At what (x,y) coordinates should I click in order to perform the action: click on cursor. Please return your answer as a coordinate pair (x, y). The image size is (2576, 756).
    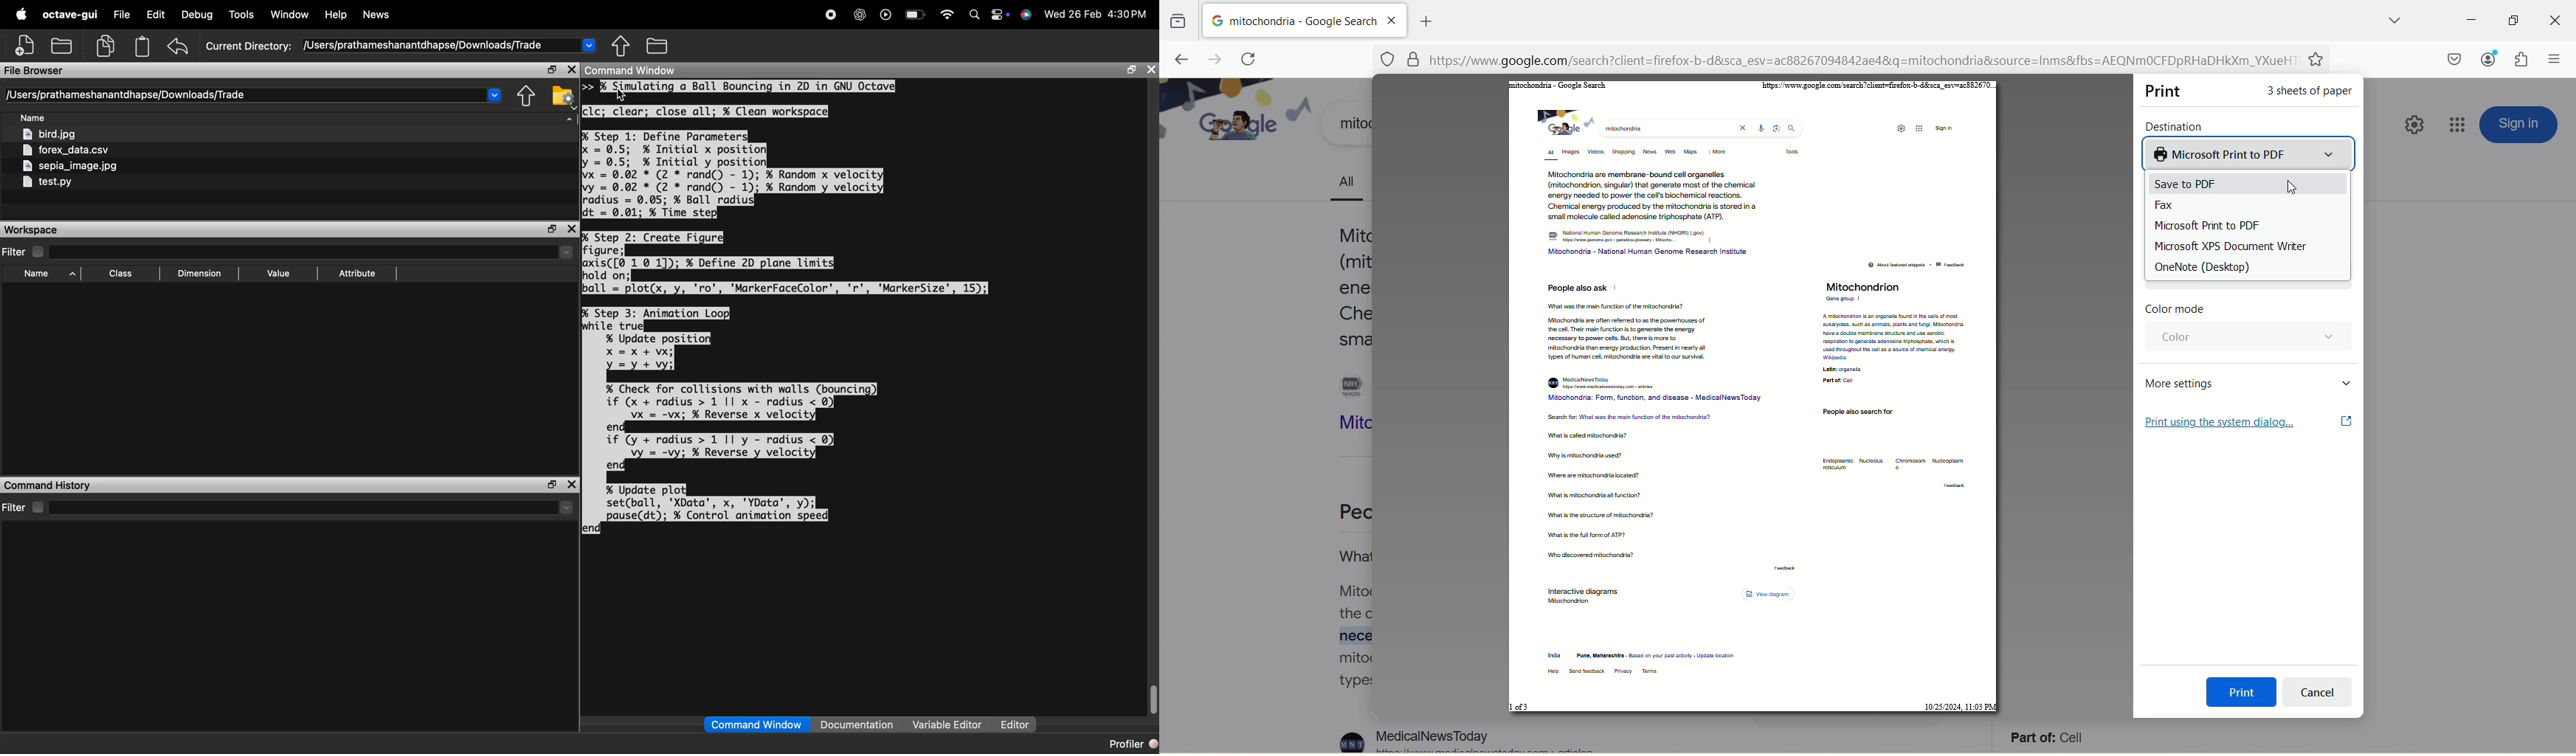
    Looking at the image, I should click on (622, 95).